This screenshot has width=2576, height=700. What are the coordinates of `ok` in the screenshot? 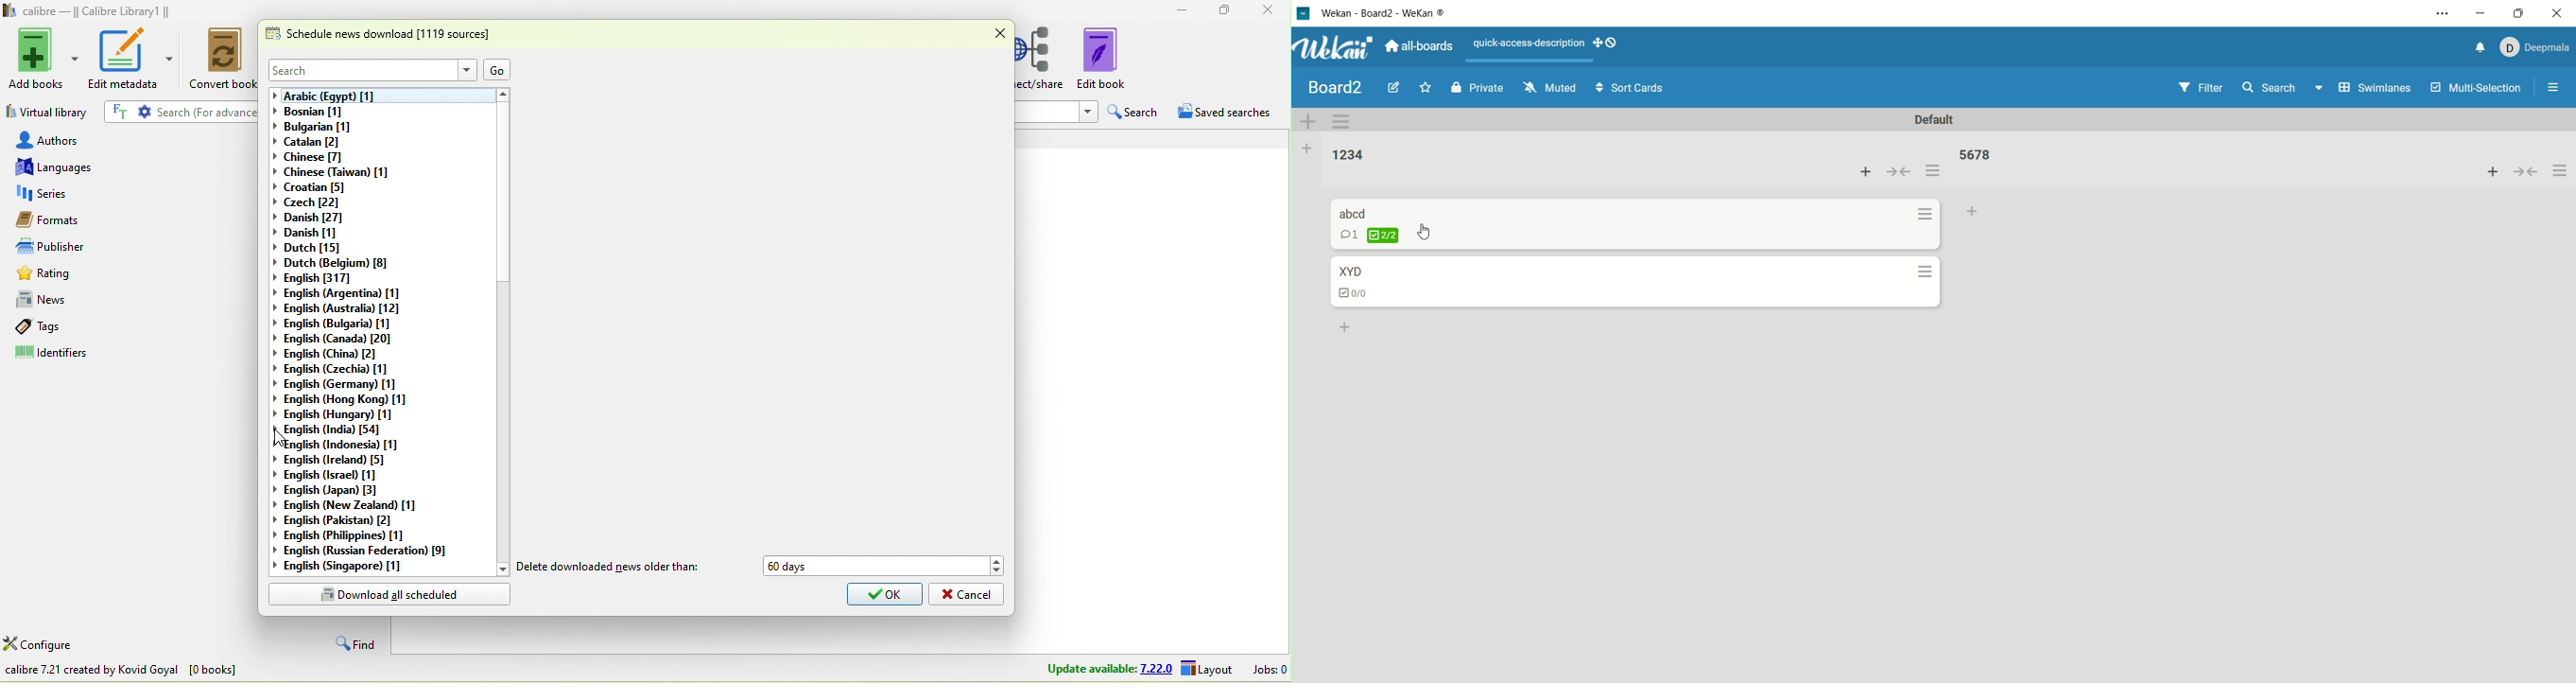 It's located at (885, 594).